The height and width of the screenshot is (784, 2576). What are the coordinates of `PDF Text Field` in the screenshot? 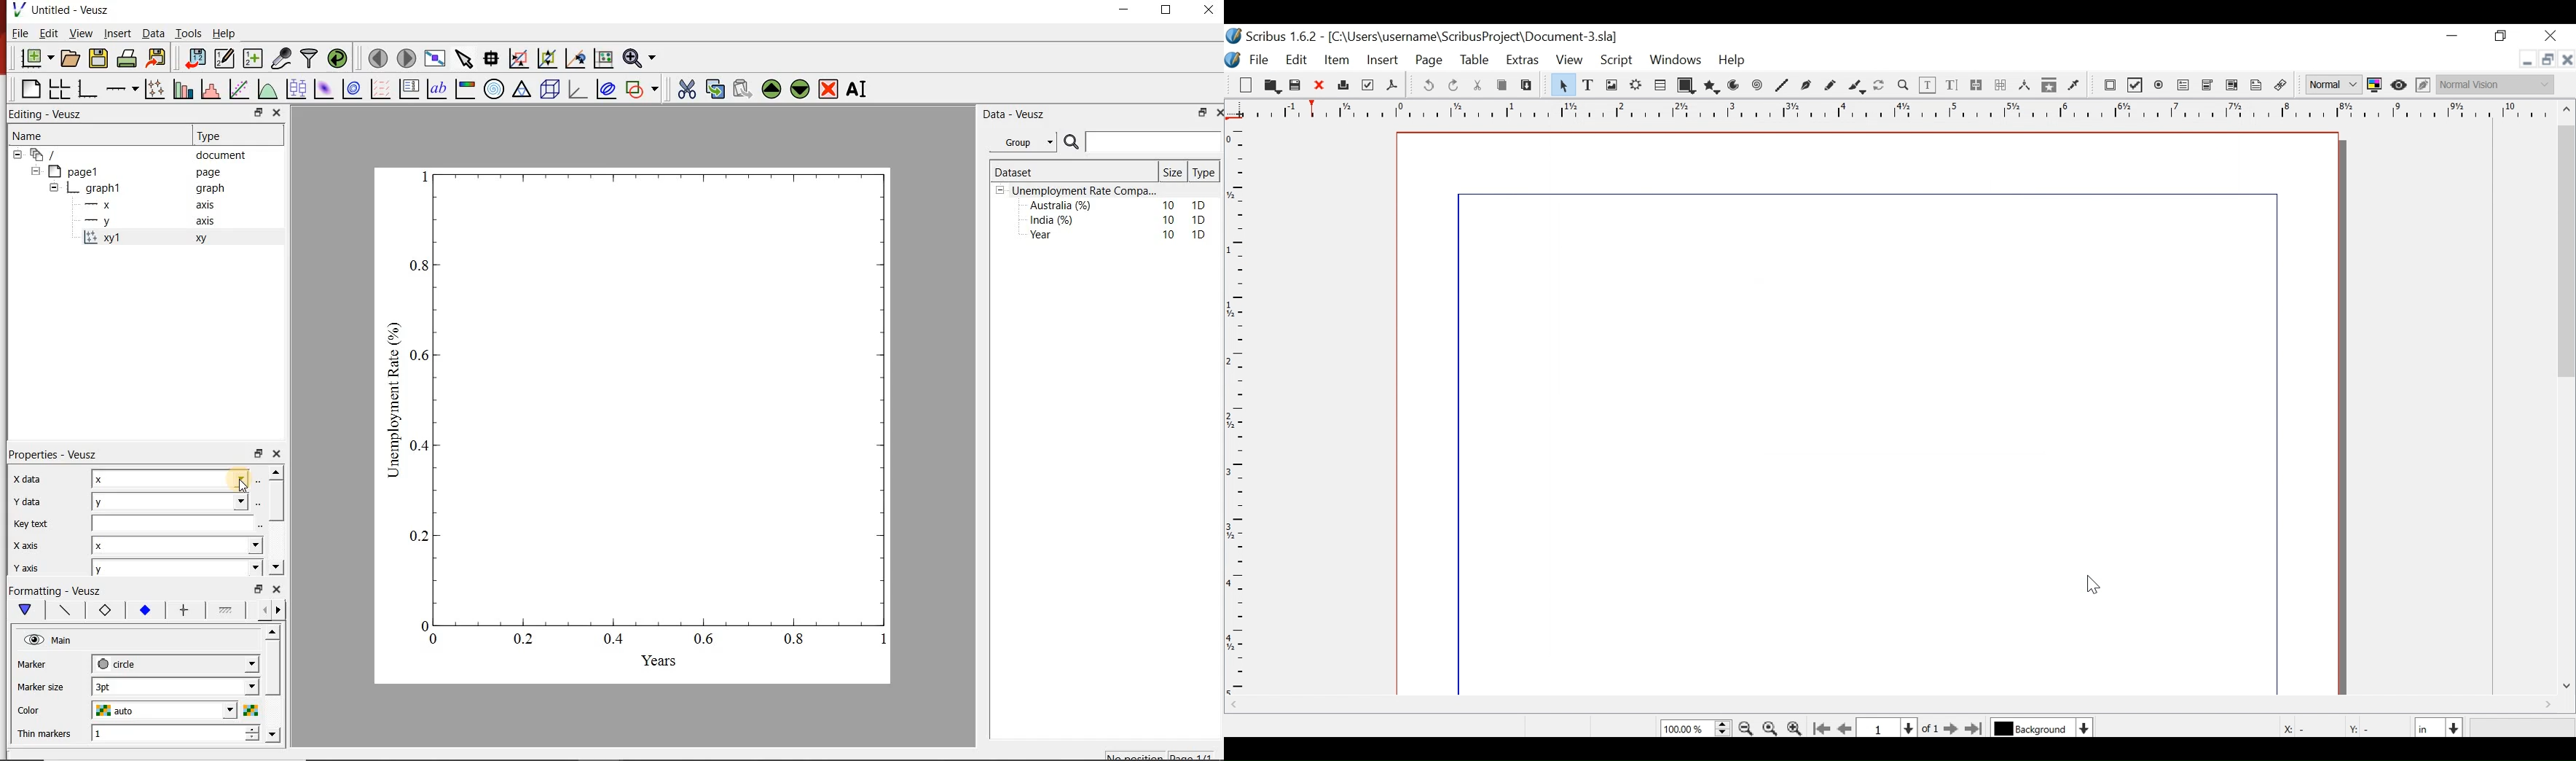 It's located at (2184, 87).